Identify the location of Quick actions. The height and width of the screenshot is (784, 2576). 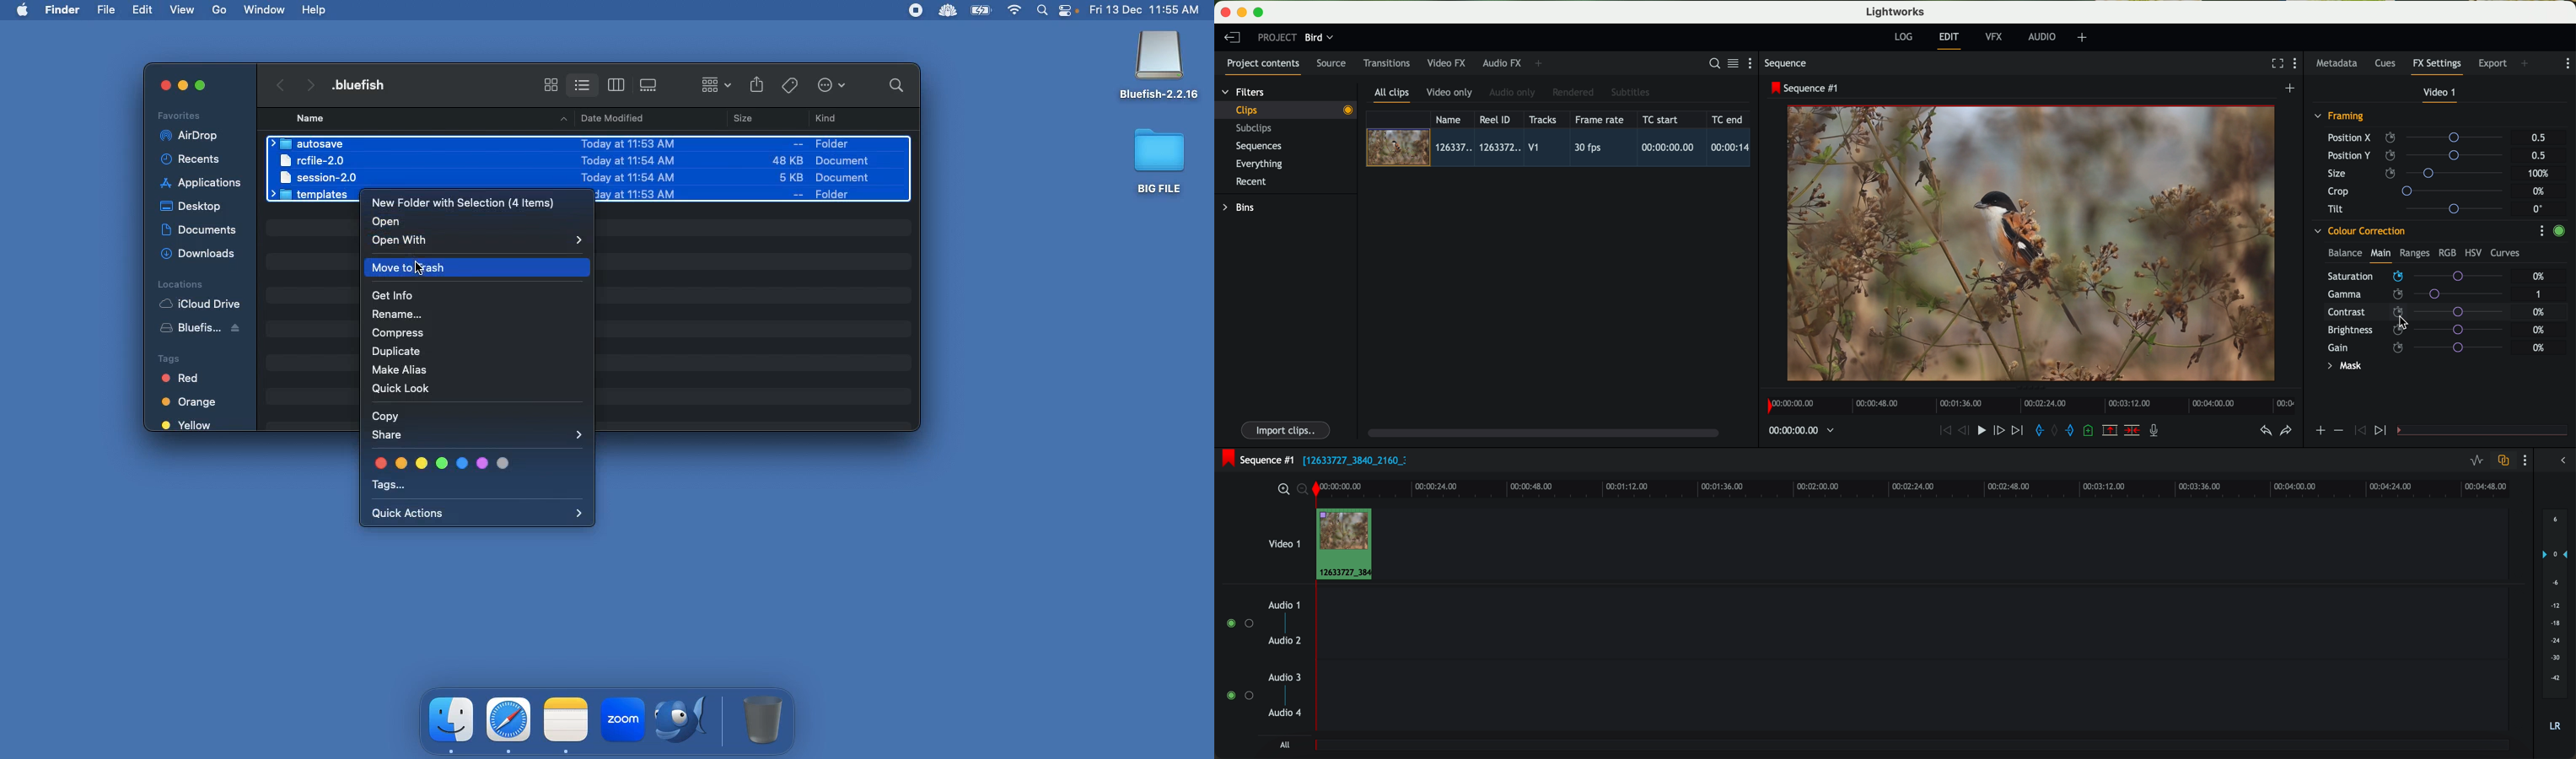
(477, 514).